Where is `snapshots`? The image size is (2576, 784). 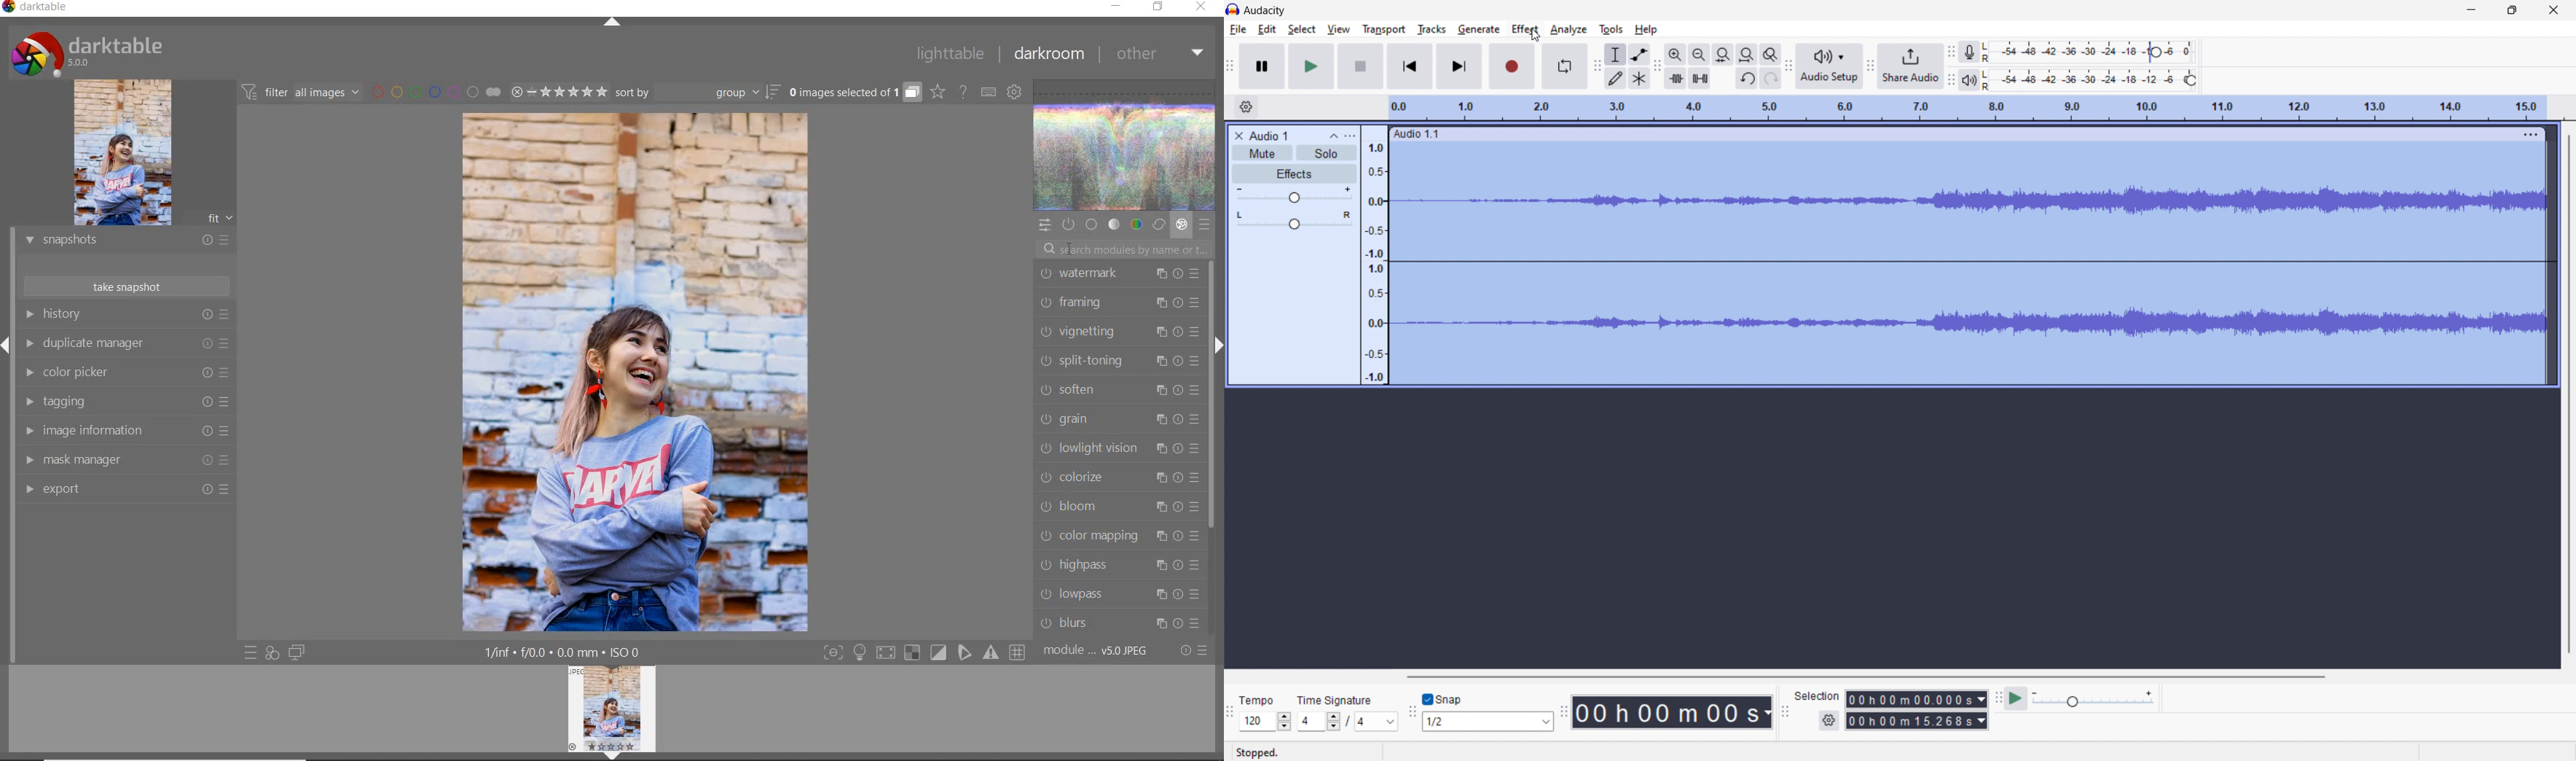 snapshots is located at coordinates (126, 243).